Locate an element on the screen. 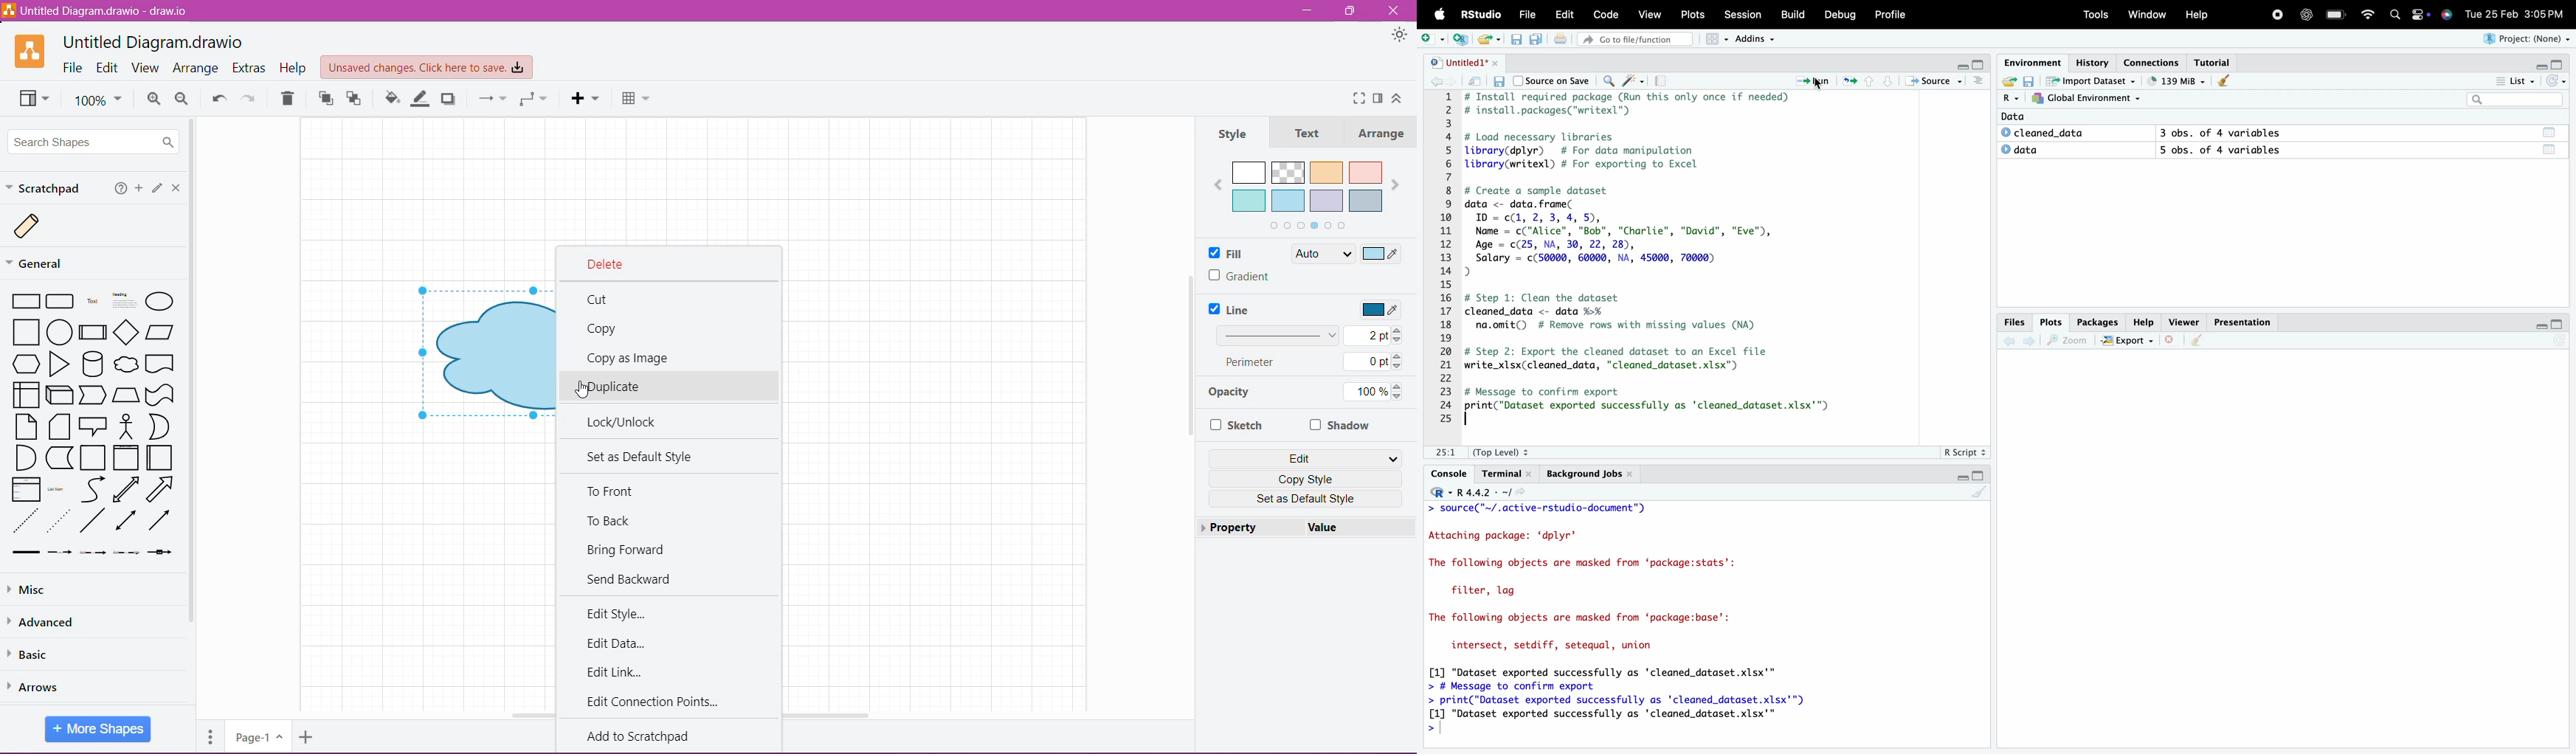 This screenshot has width=2576, height=756. View the current working directory is located at coordinates (1523, 491).